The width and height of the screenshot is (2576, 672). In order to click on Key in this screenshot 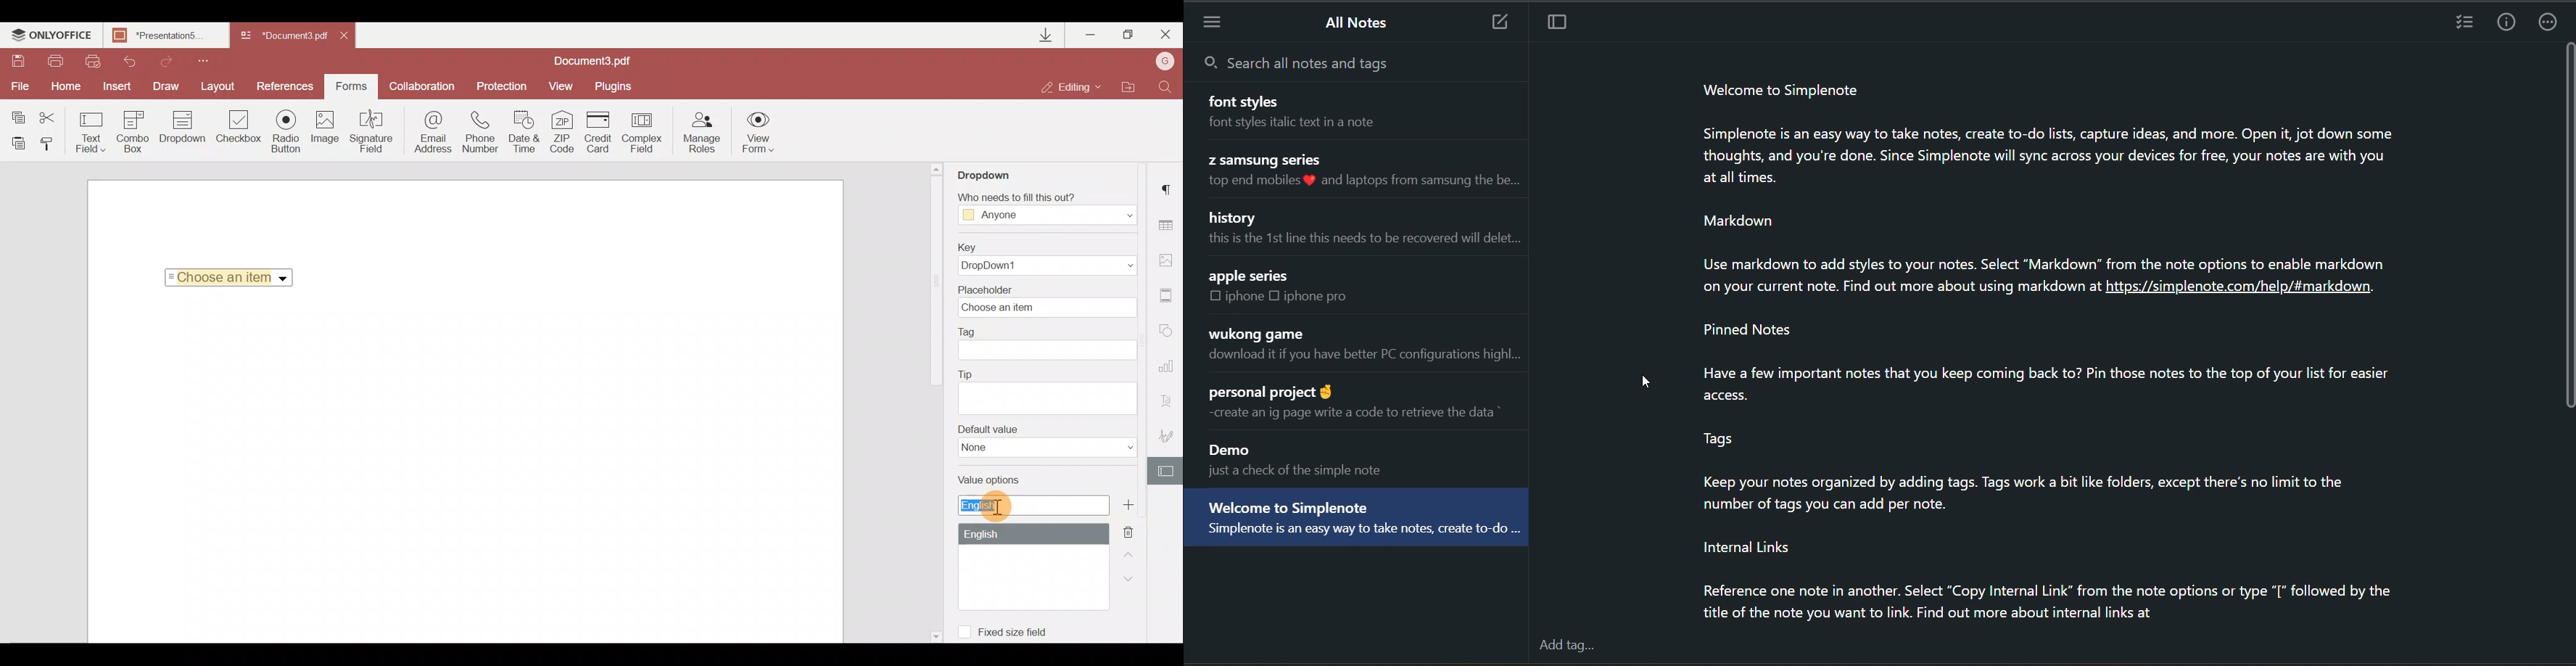, I will do `click(1042, 259)`.